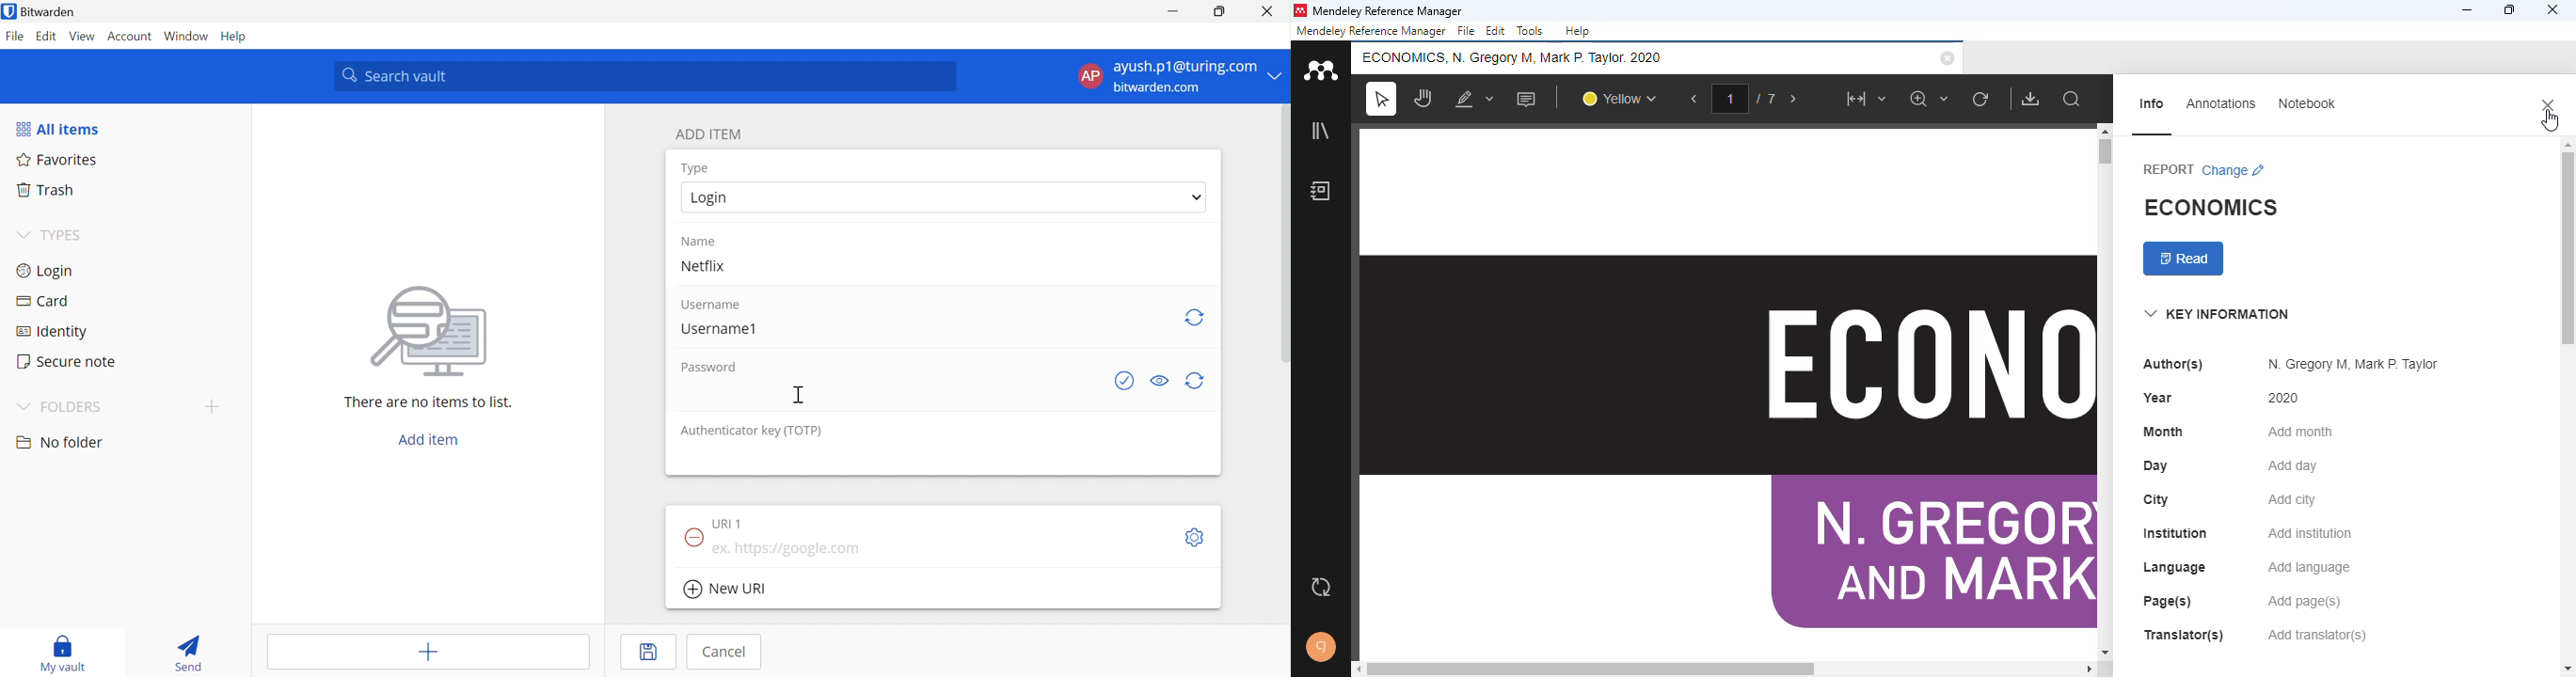 This screenshot has height=700, width=2576. I want to click on Help, so click(235, 37).